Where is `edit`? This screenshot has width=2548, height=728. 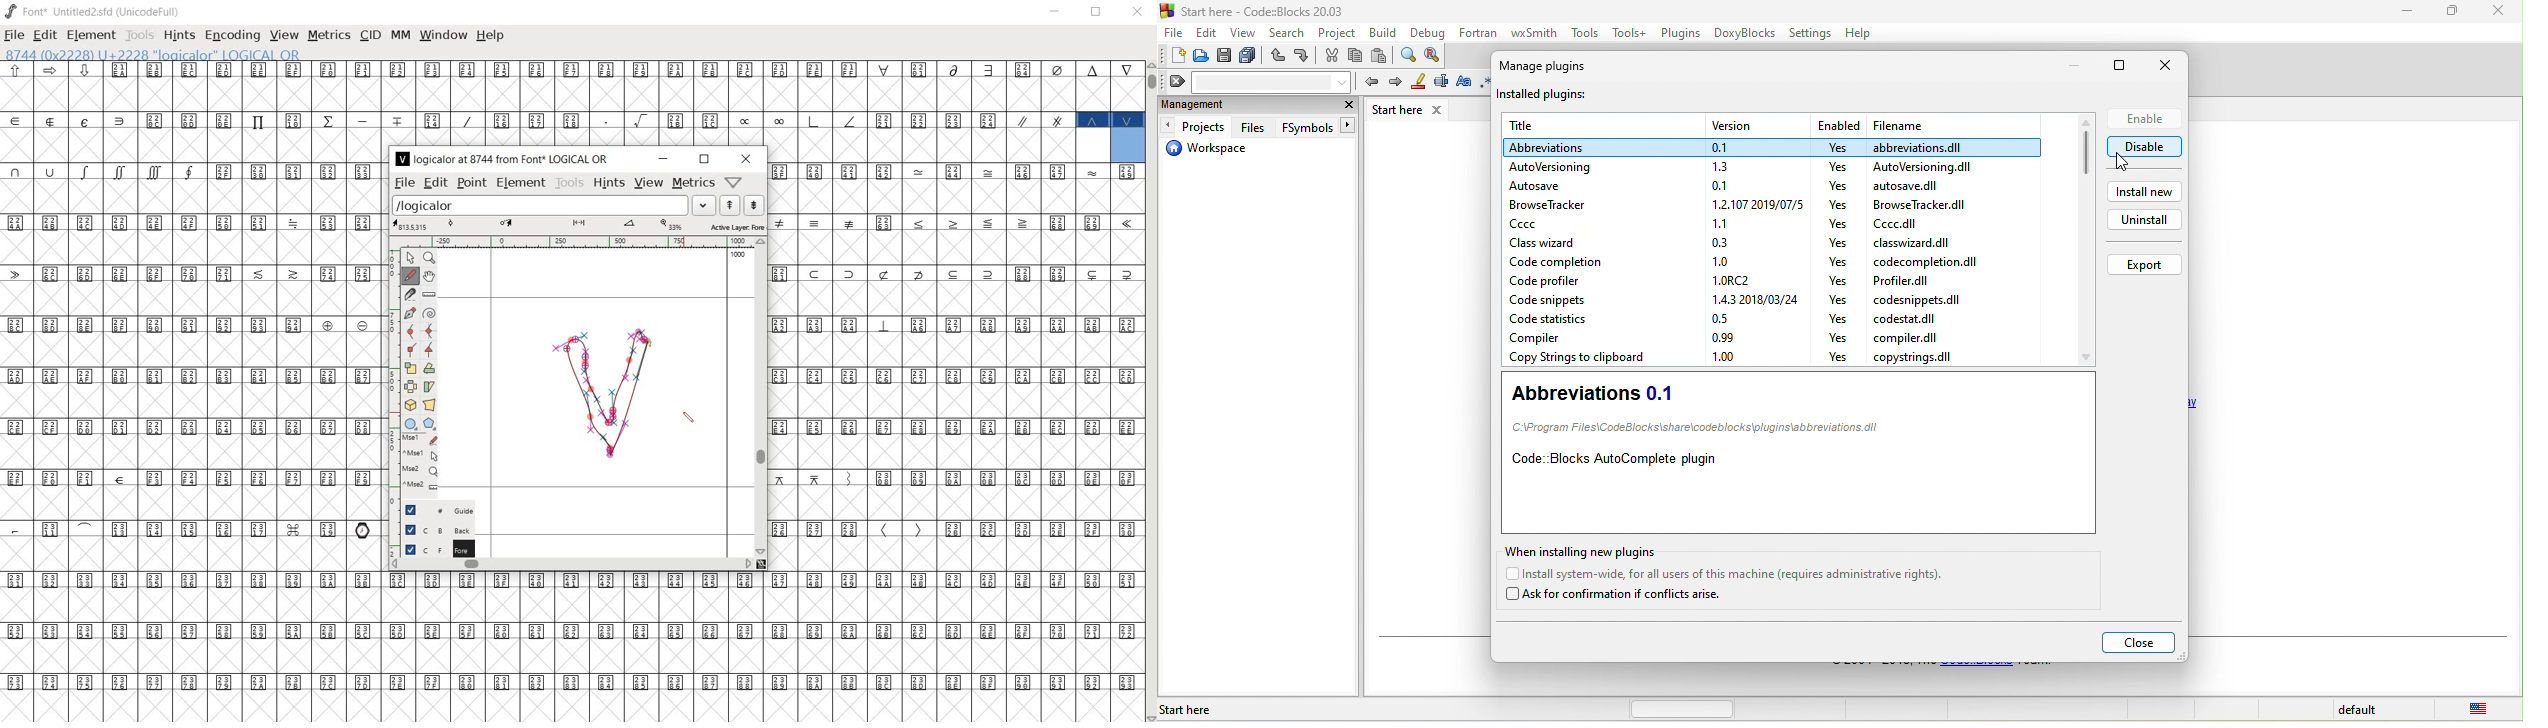
edit is located at coordinates (435, 184).